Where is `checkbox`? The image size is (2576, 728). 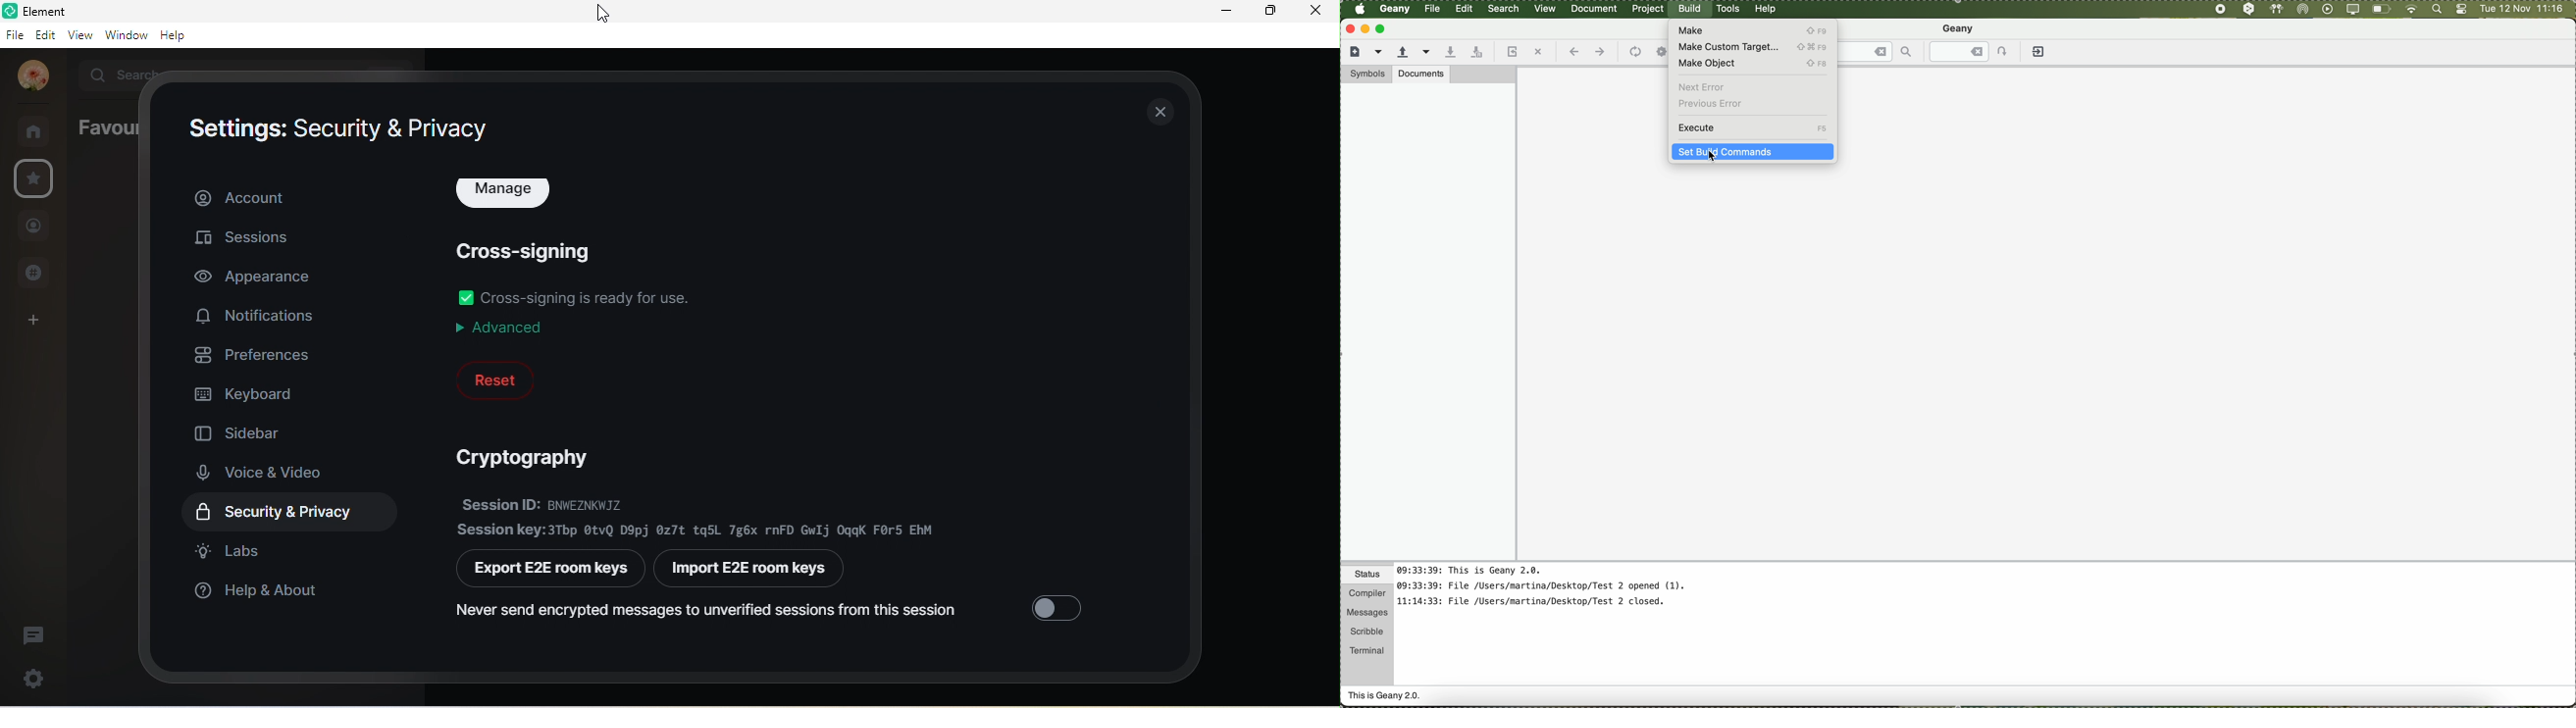 checkbox is located at coordinates (467, 298).